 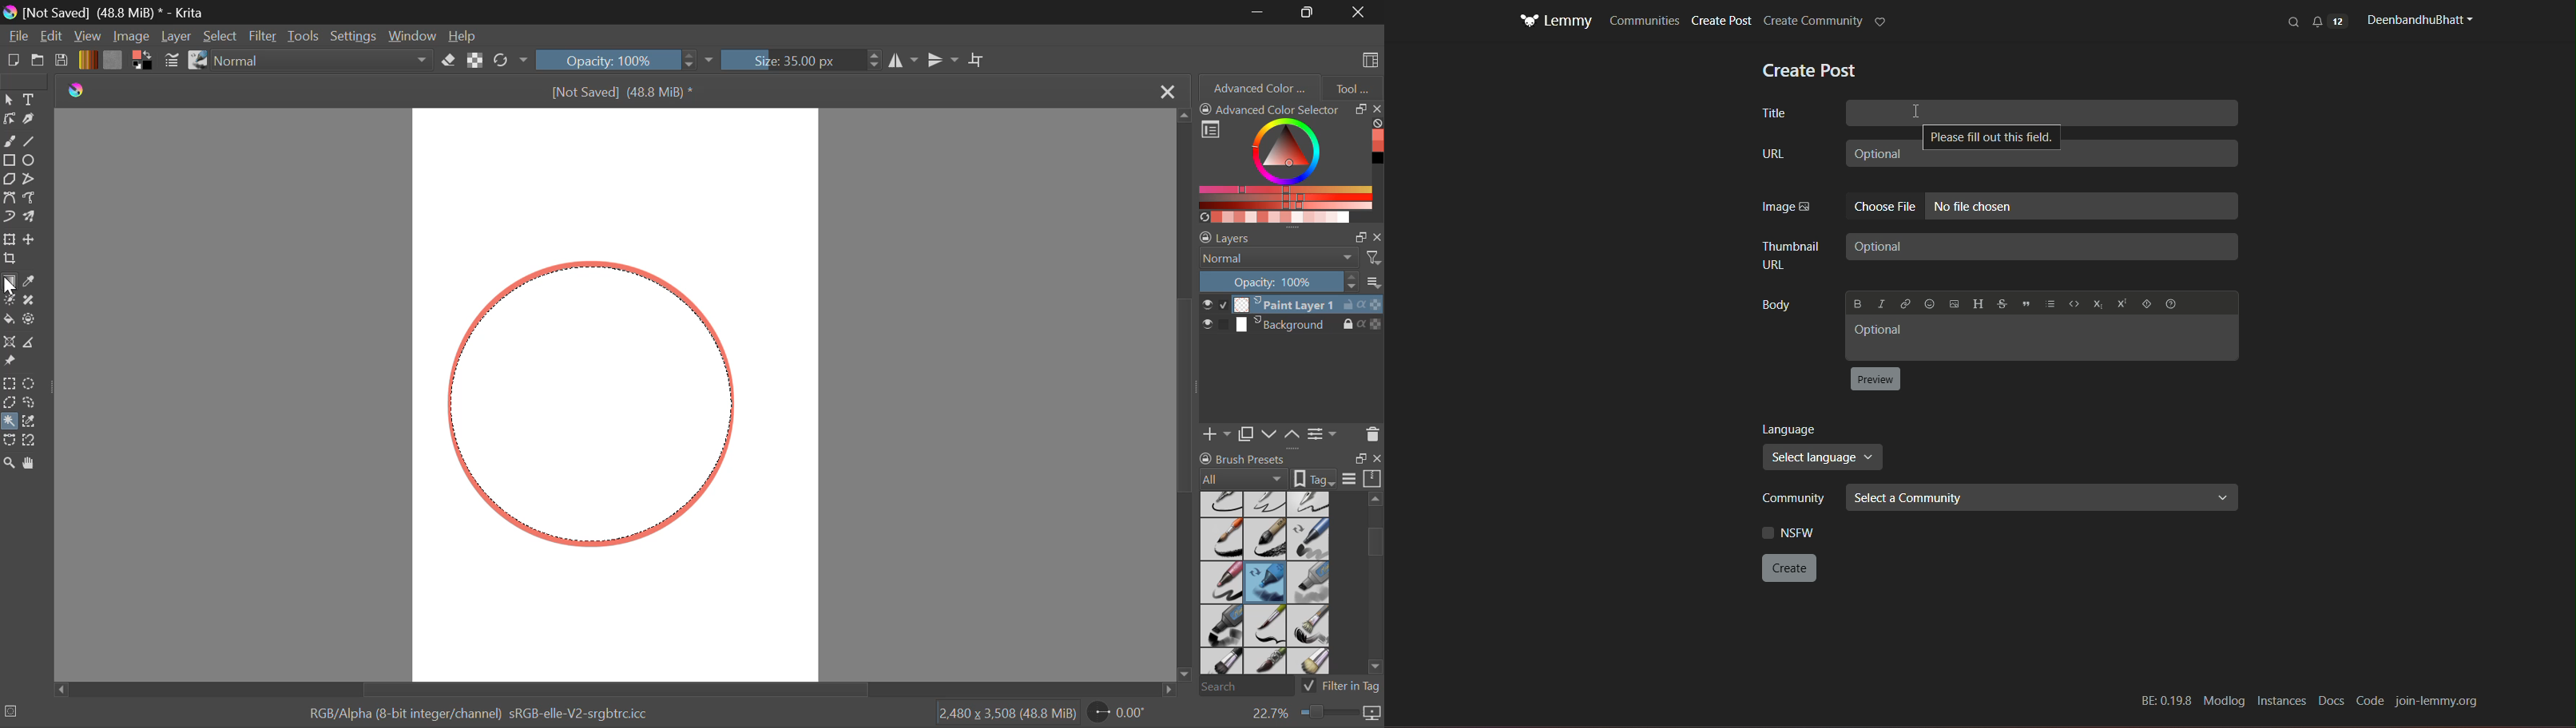 What do you see at coordinates (30, 197) in the screenshot?
I see `Freehand Path Tool` at bounding box center [30, 197].